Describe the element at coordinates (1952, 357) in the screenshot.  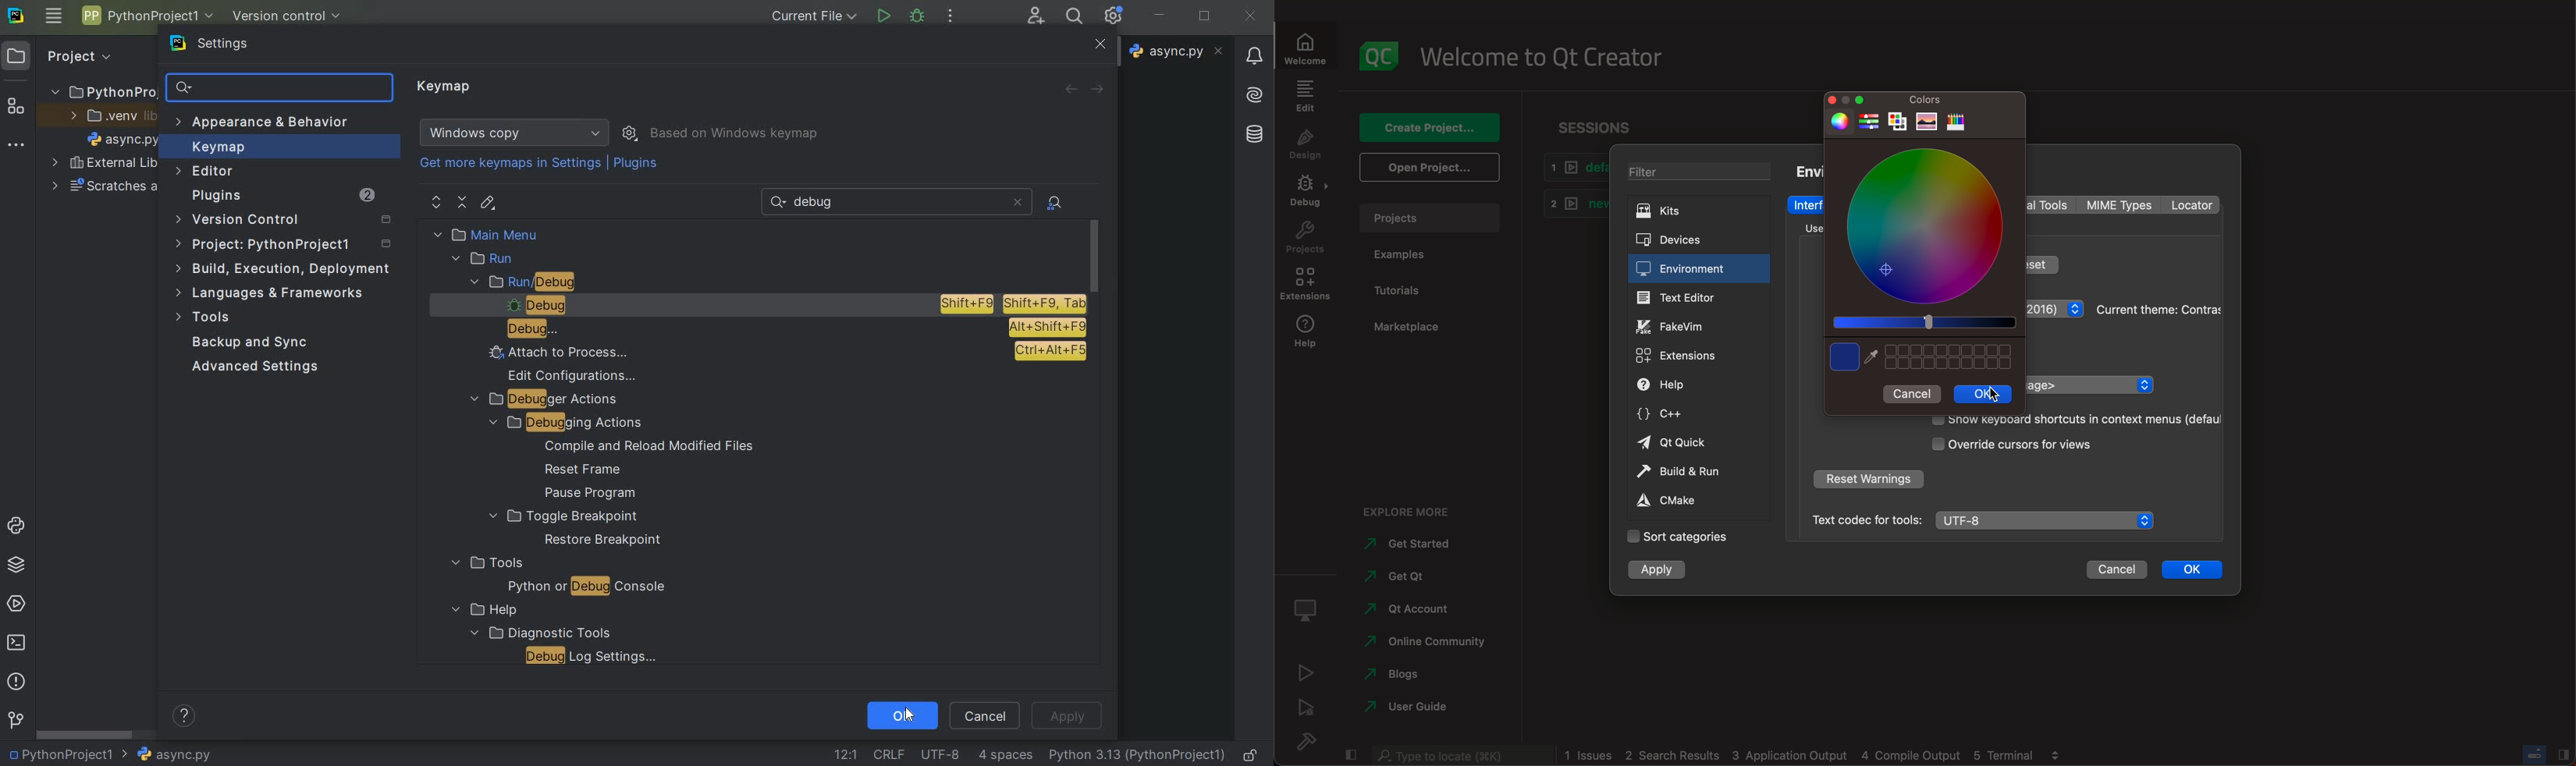
I see `chosen colors` at that location.